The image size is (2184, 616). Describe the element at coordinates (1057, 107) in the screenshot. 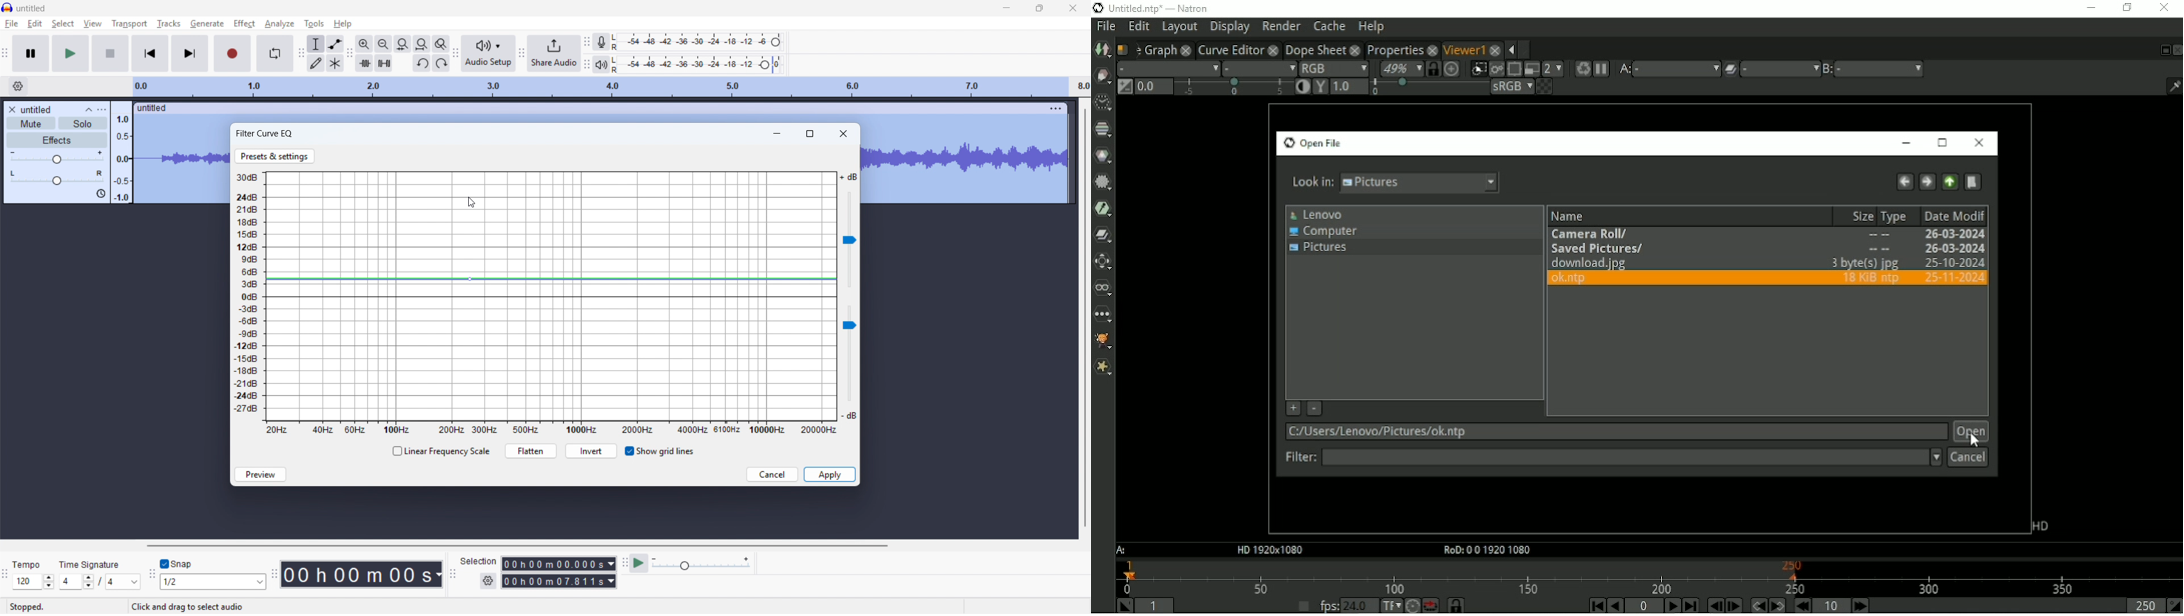

I see `track options ` at that location.